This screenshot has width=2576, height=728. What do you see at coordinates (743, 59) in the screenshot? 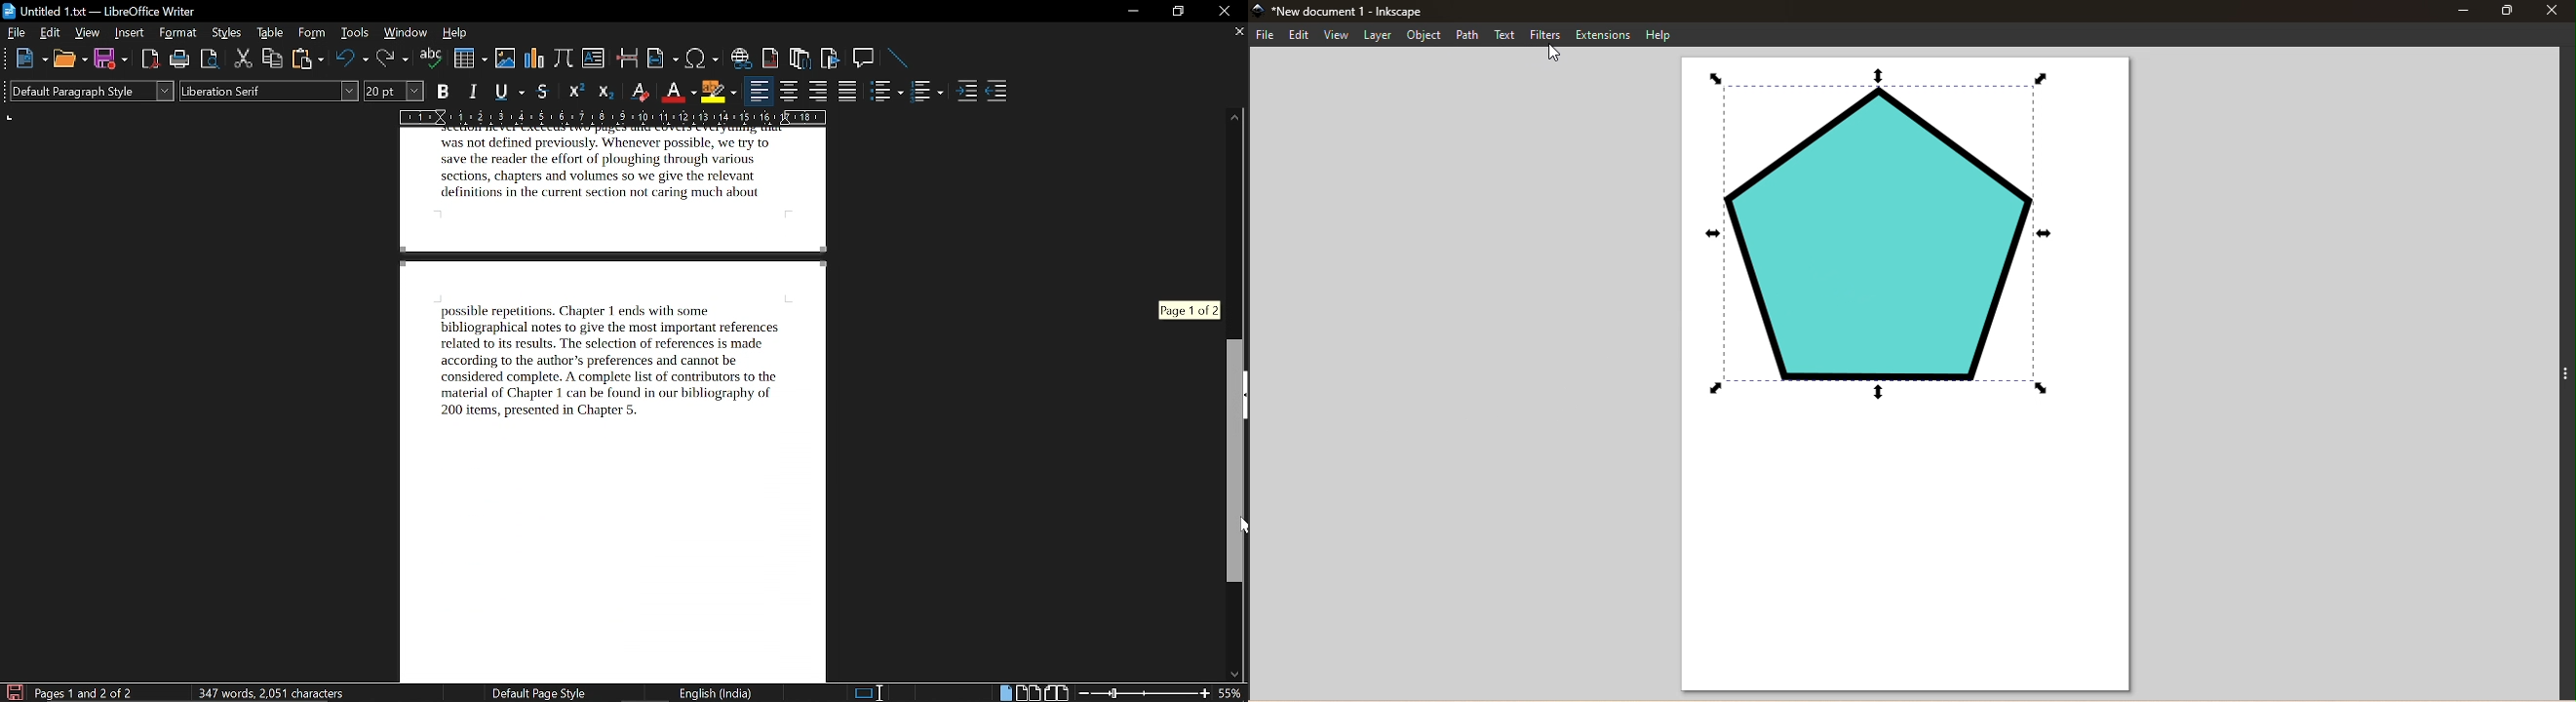
I see `insert hyperlink` at bounding box center [743, 59].